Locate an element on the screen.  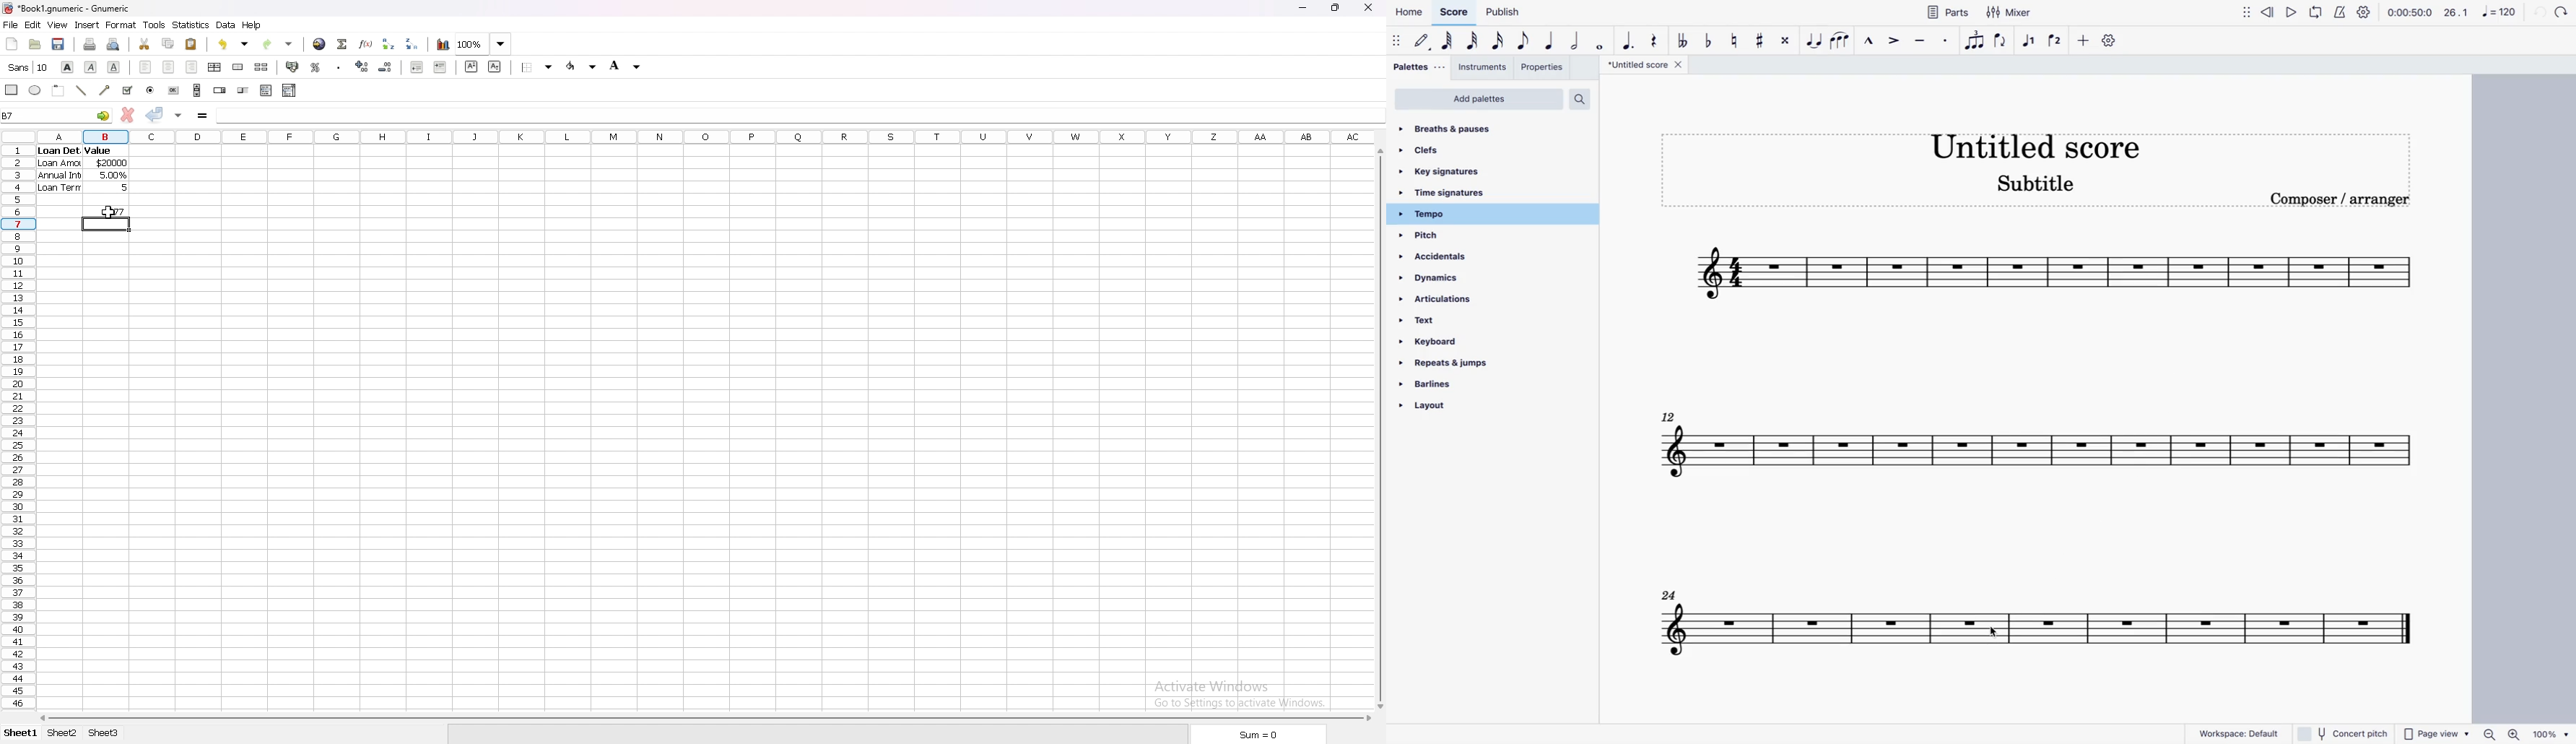
score is located at coordinates (2041, 276).